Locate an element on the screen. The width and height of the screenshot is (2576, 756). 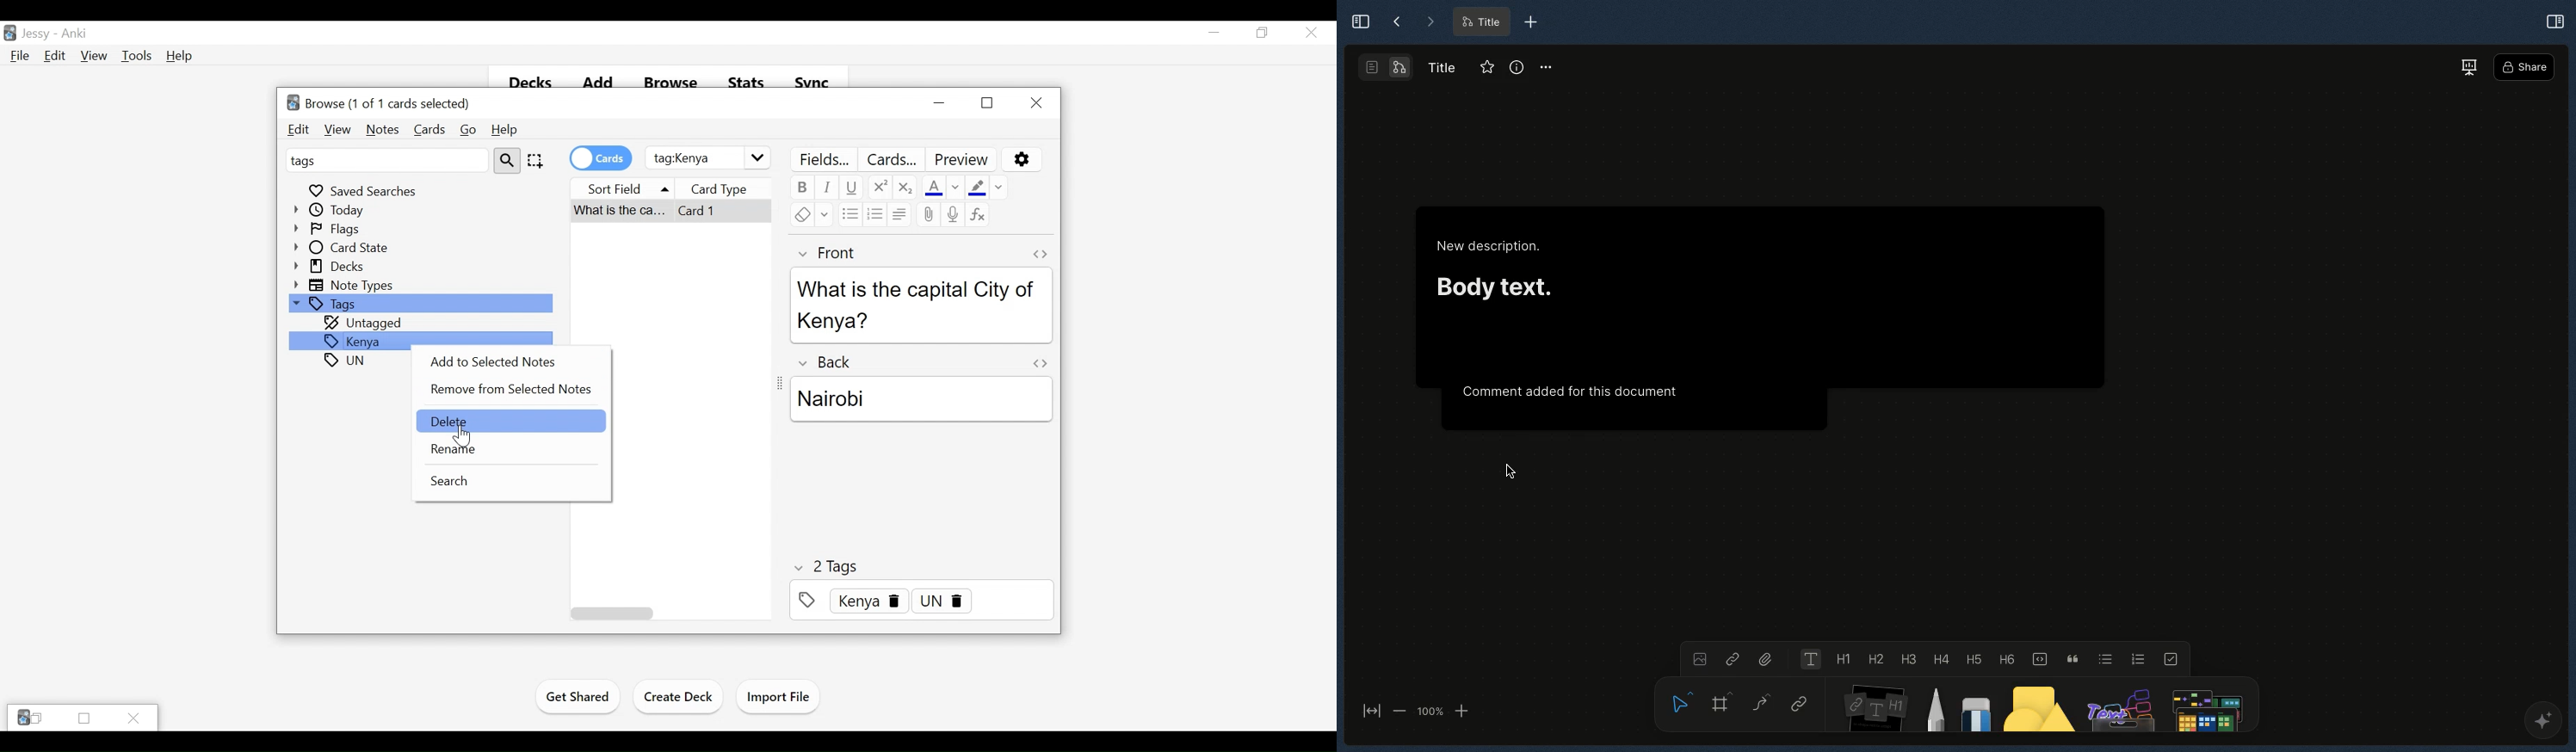
search tool is located at coordinates (508, 160).